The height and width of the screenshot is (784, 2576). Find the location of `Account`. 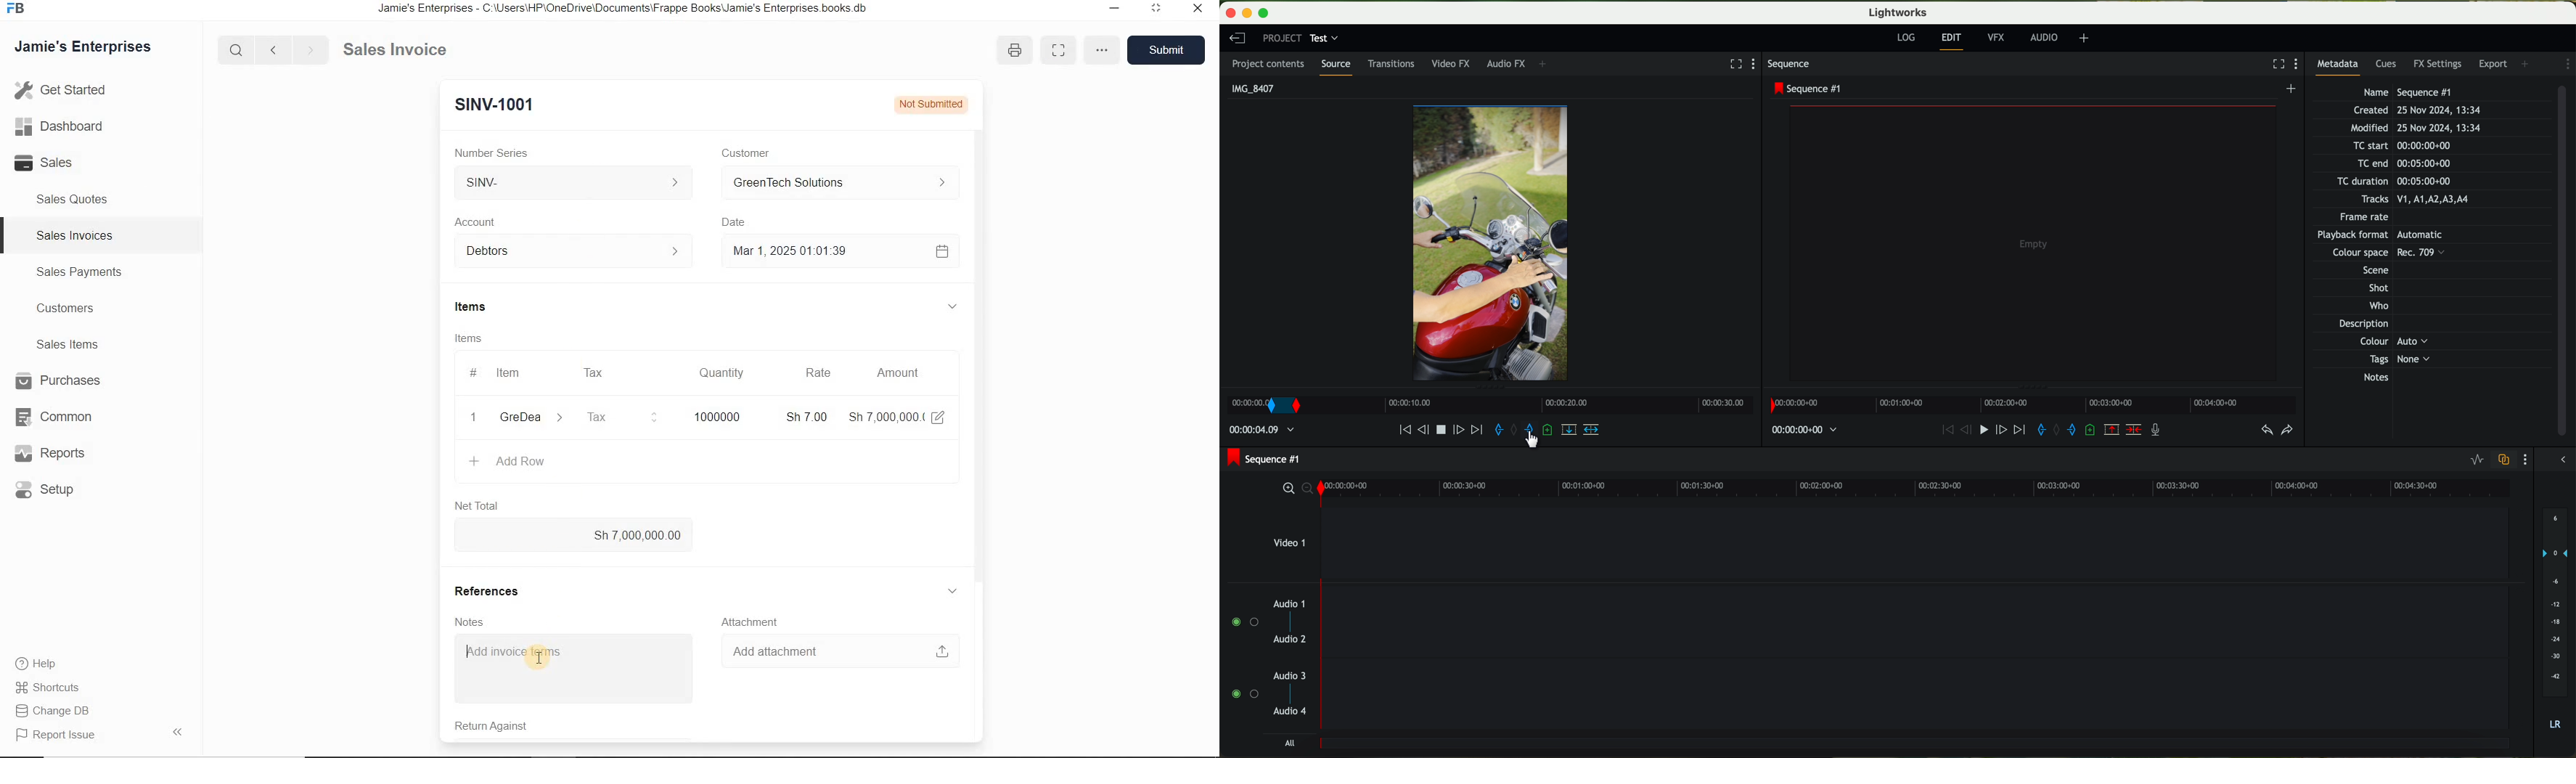

Account is located at coordinates (476, 221).